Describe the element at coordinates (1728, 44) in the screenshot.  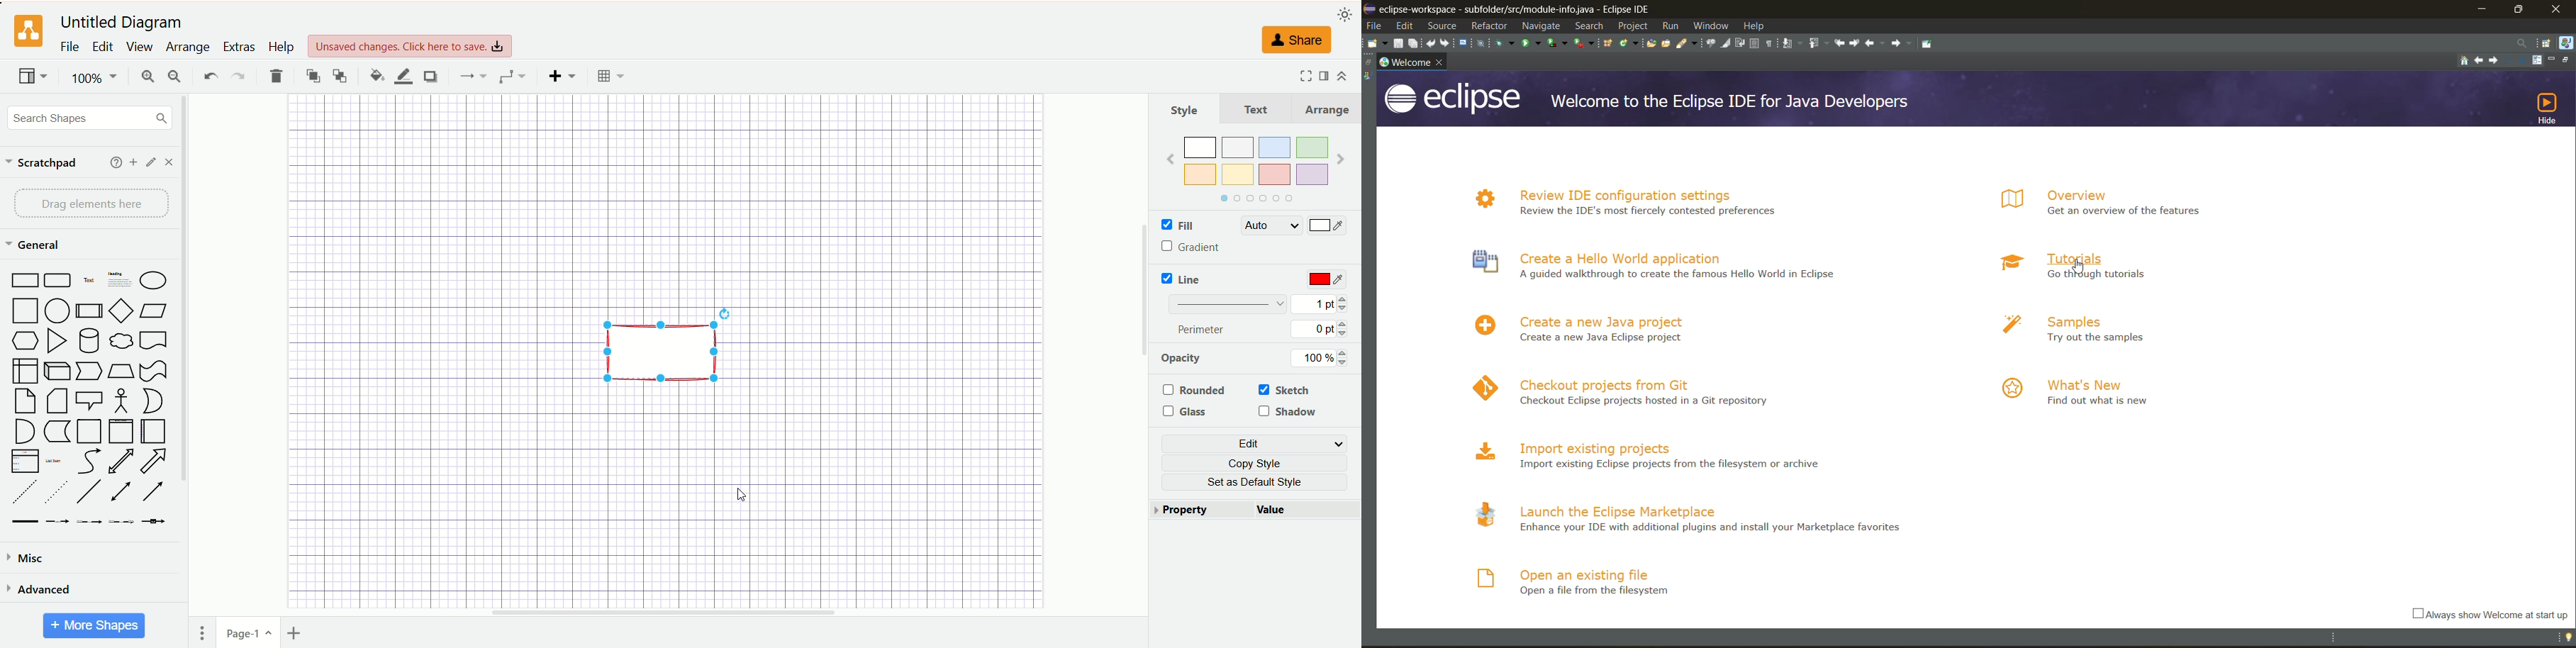
I see `toggle mark occurences` at that location.